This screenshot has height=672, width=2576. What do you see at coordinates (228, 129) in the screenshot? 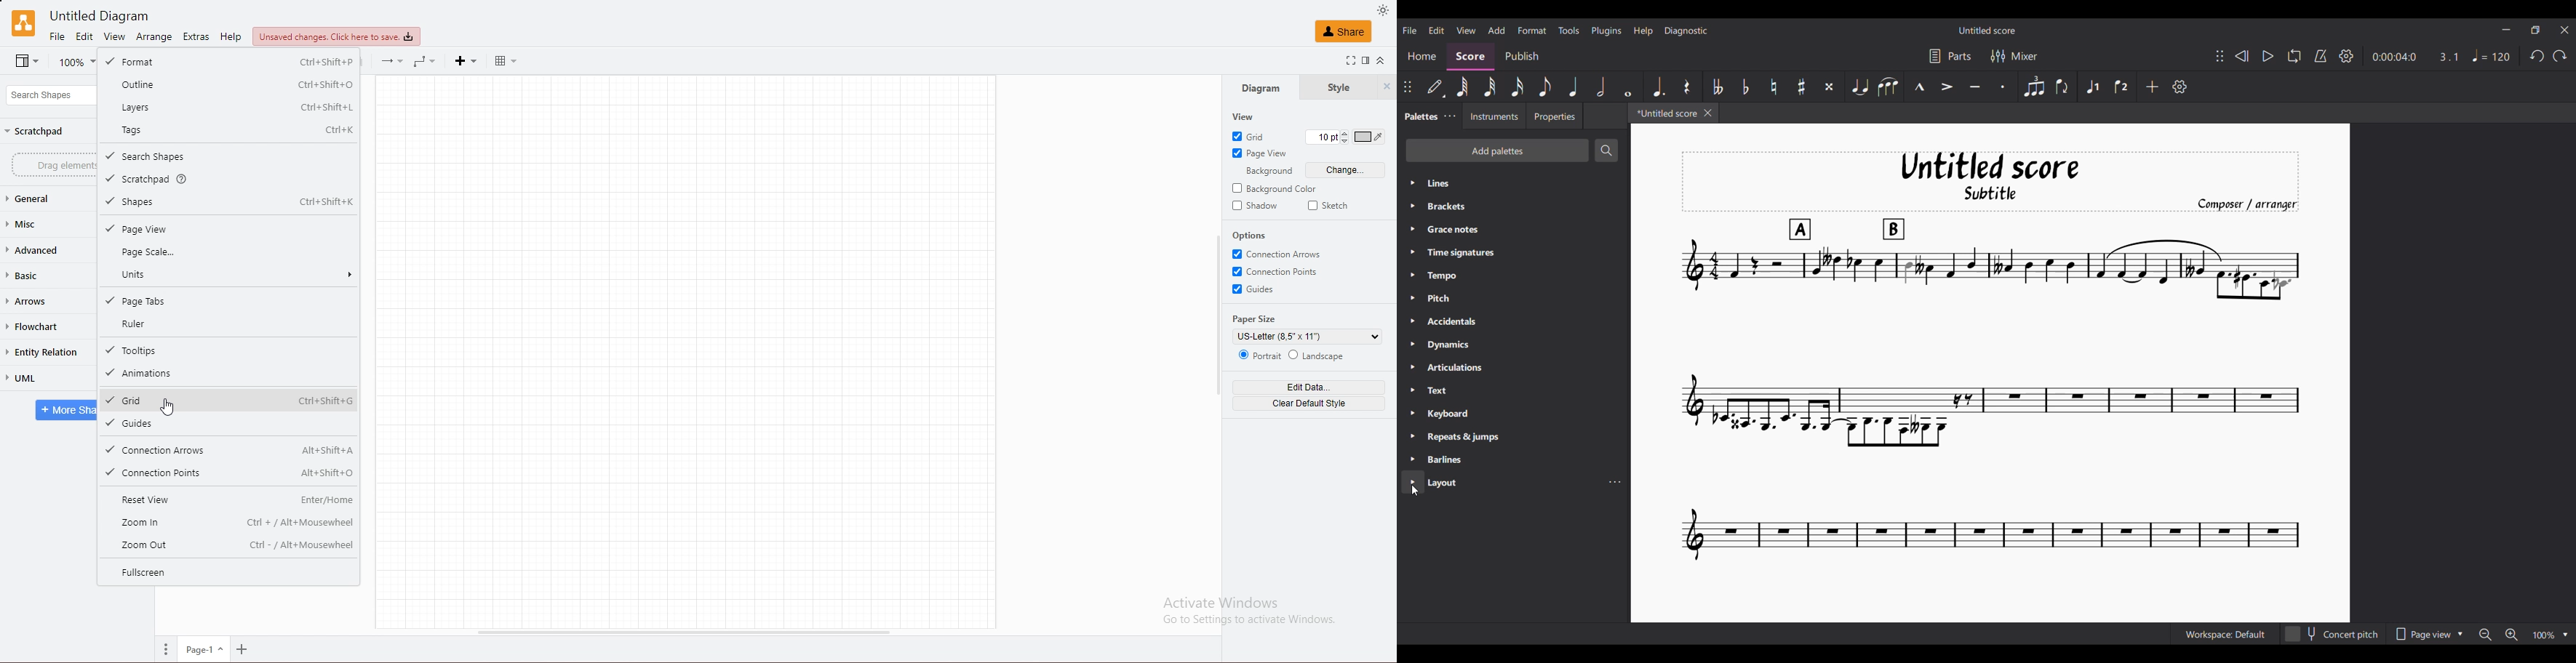
I see `tags                 Ctrl+K` at bounding box center [228, 129].